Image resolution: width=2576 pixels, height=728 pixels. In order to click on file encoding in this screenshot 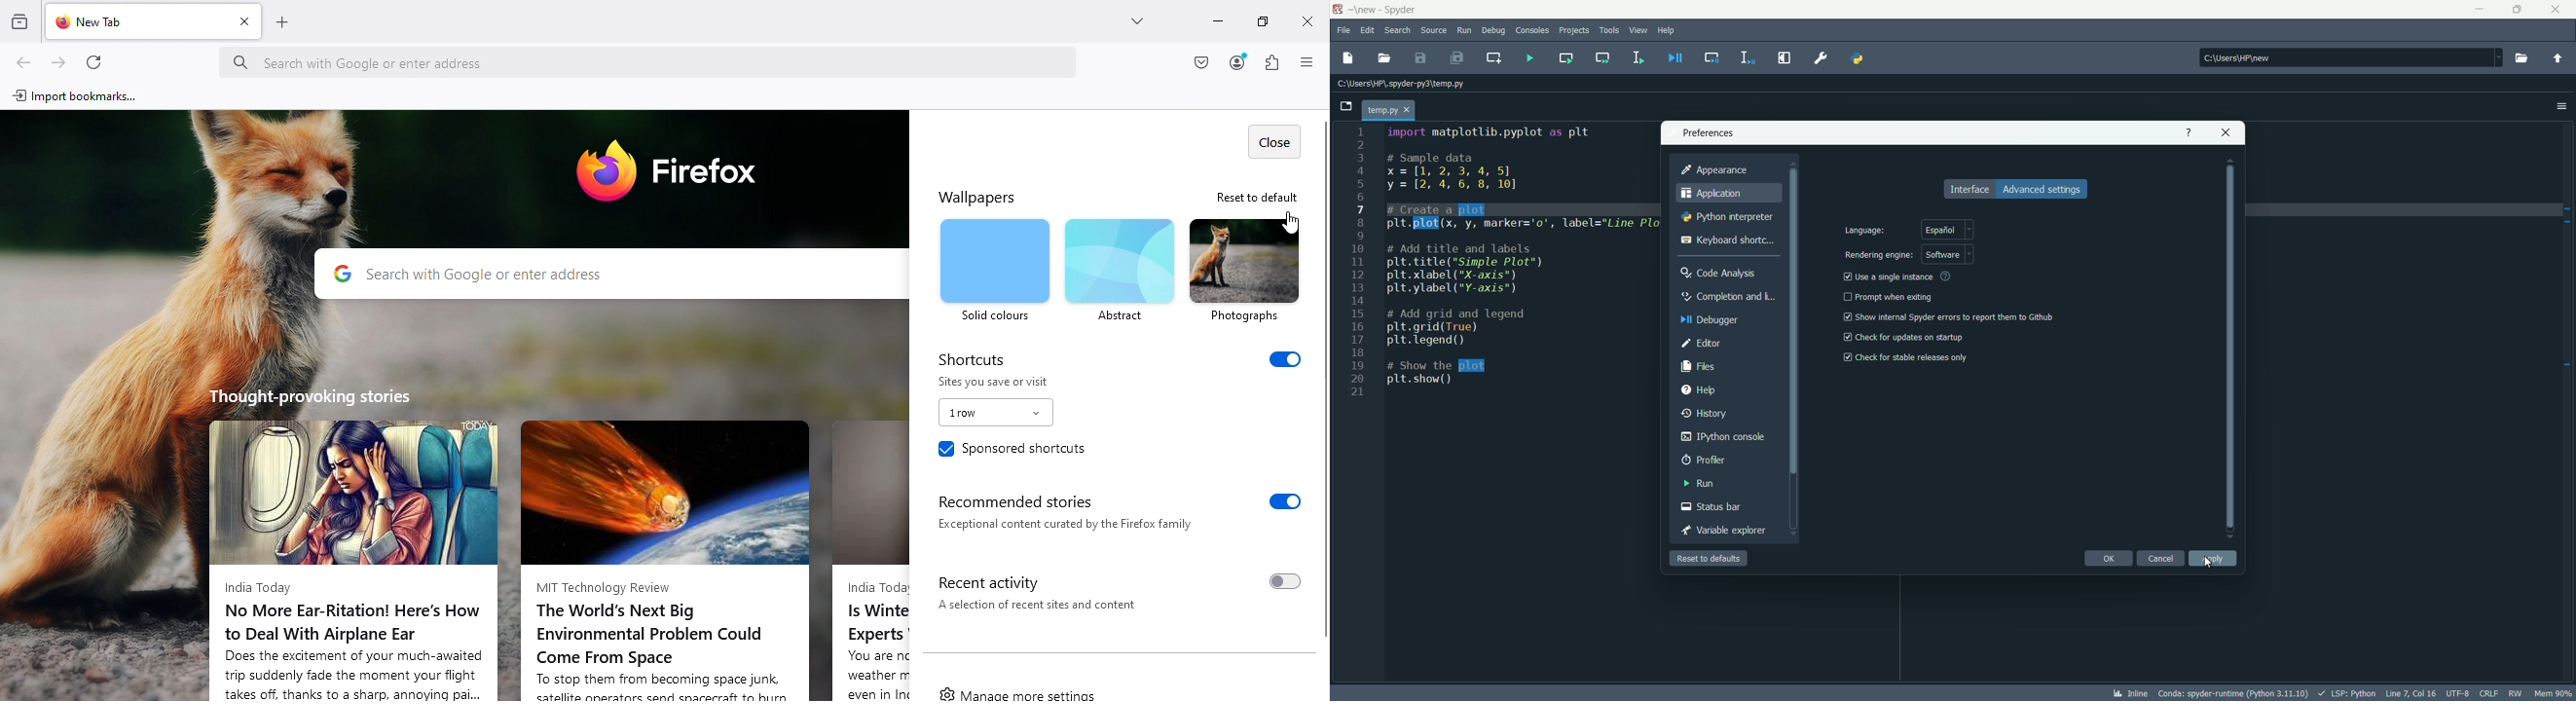, I will do `click(2457, 694)`.